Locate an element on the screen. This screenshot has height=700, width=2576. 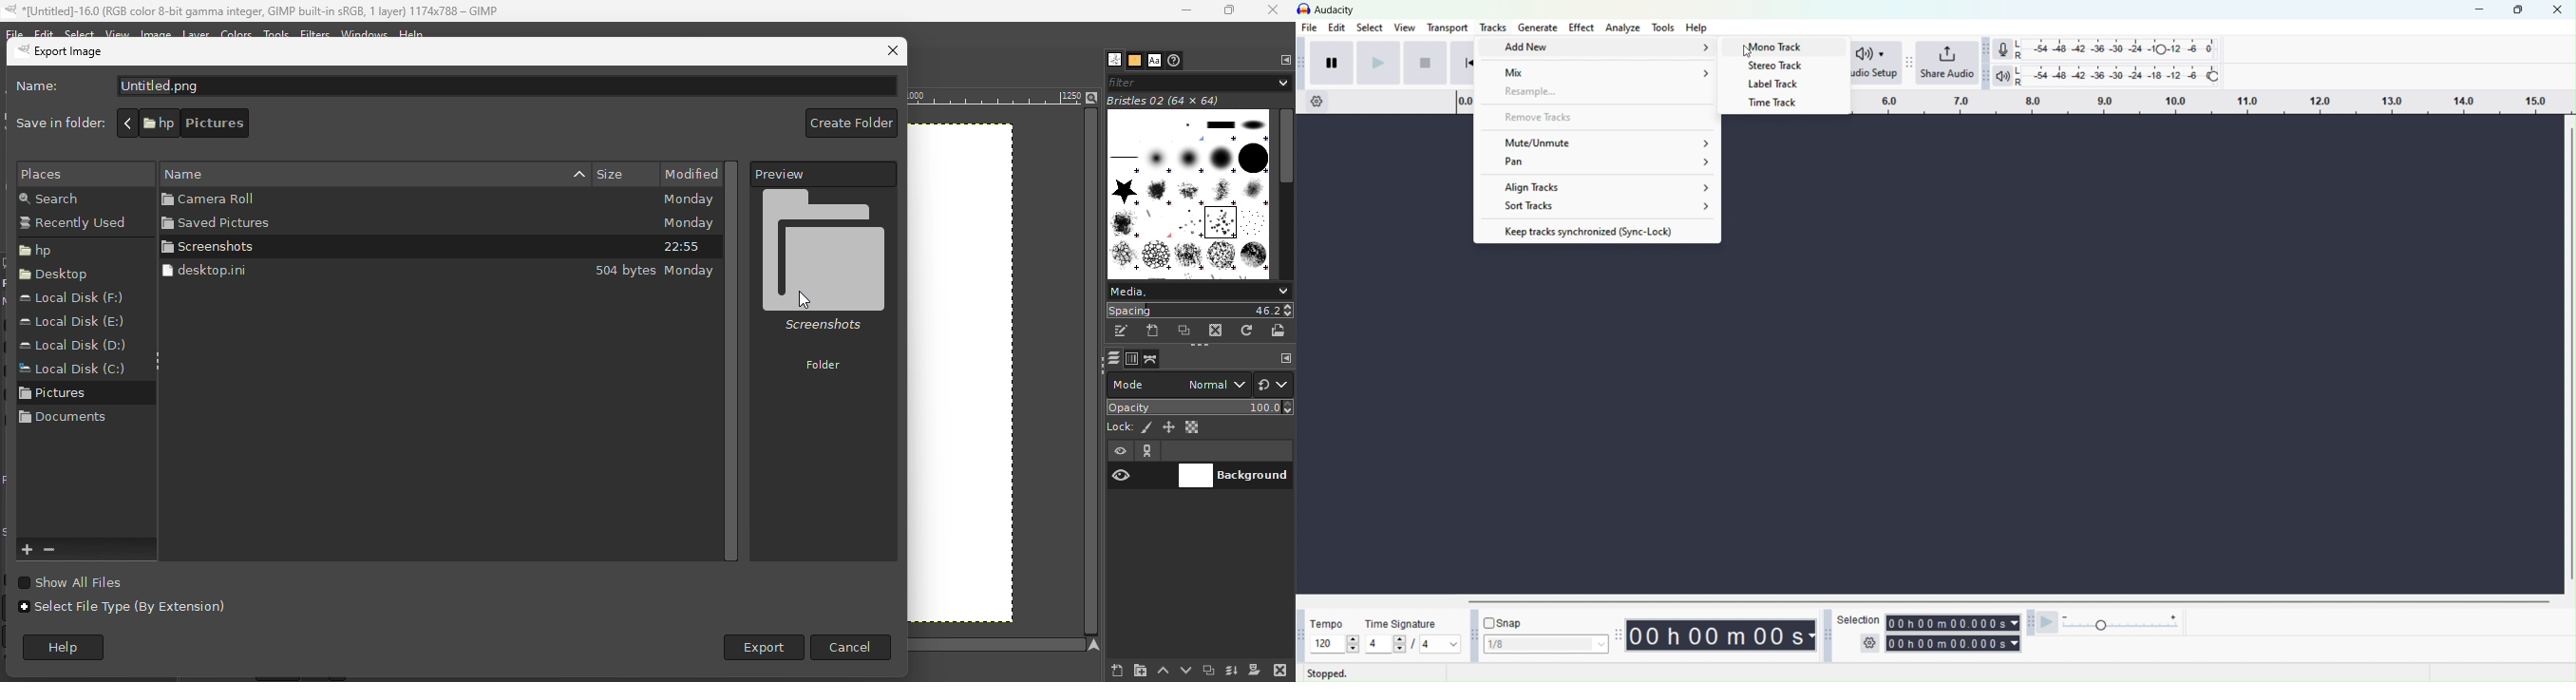
decrease beat per measure is located at coordinates (1398, 650).